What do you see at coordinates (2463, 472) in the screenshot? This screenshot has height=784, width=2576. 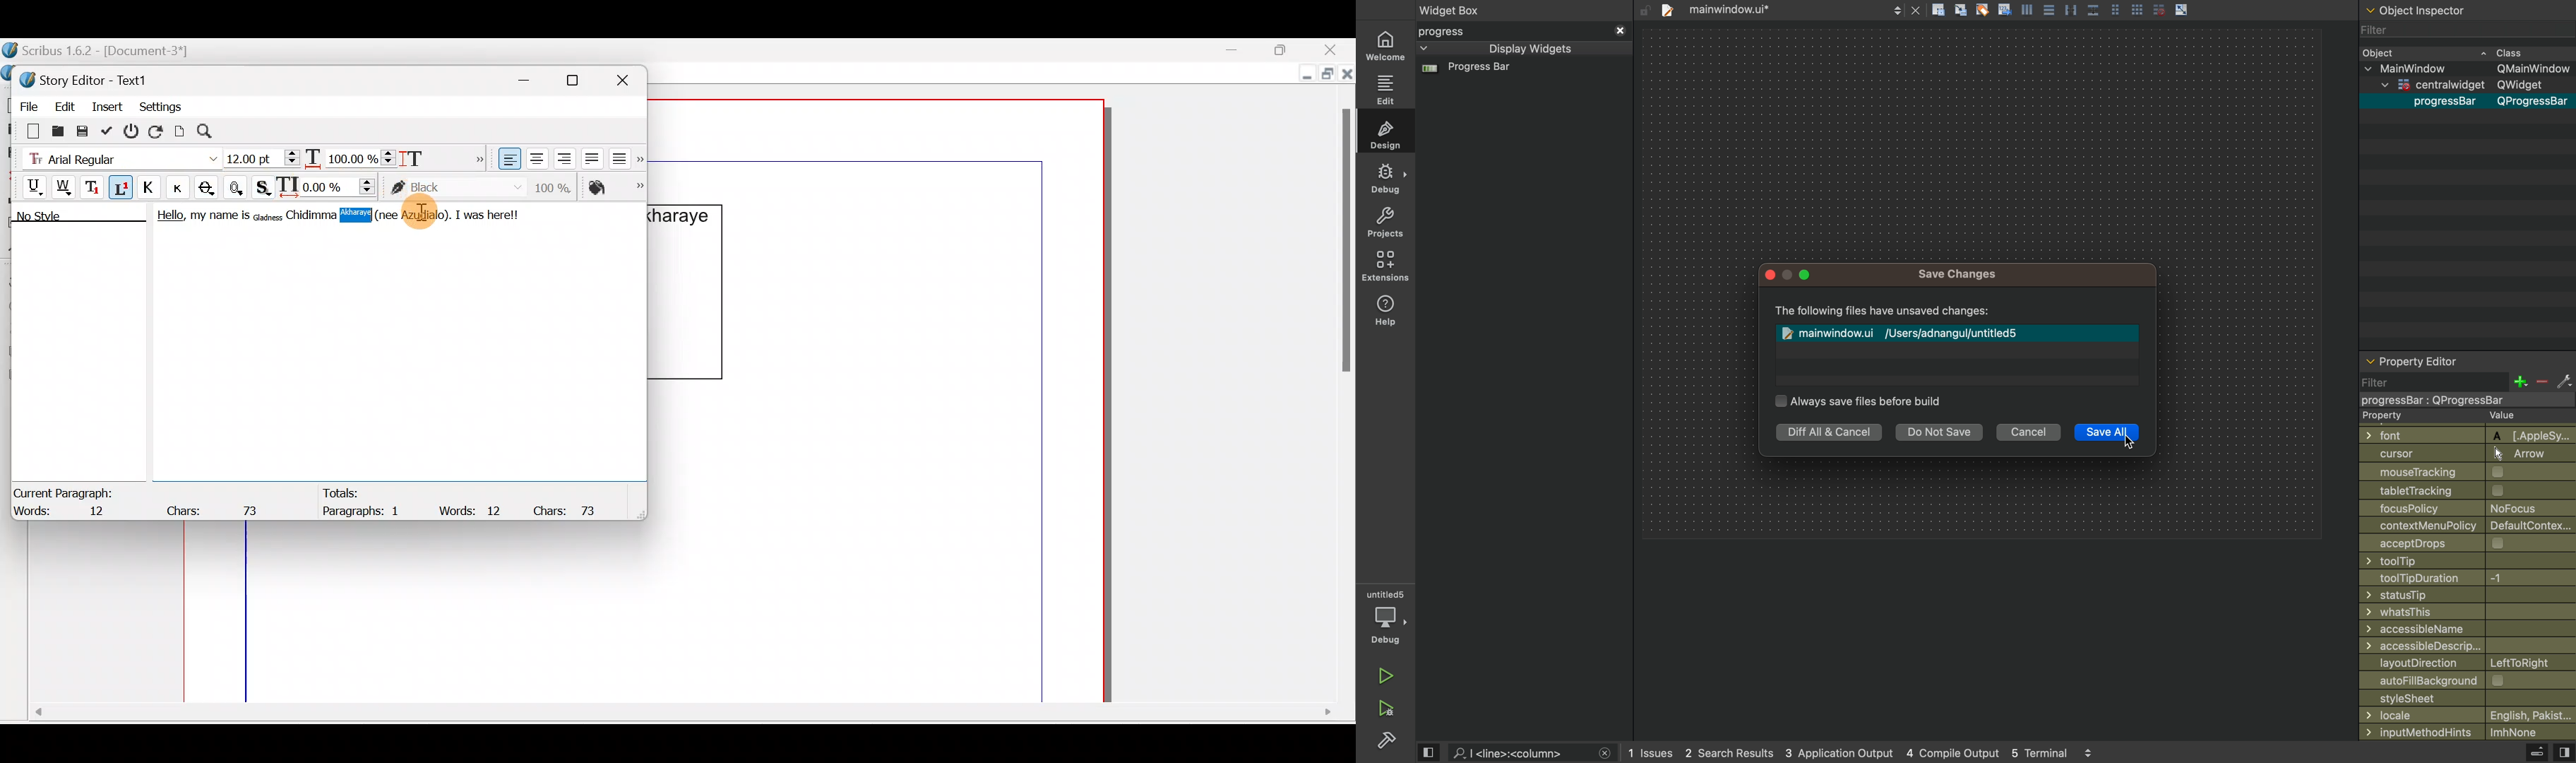 I see `mousetracking` at bounding box center [2463, 472].